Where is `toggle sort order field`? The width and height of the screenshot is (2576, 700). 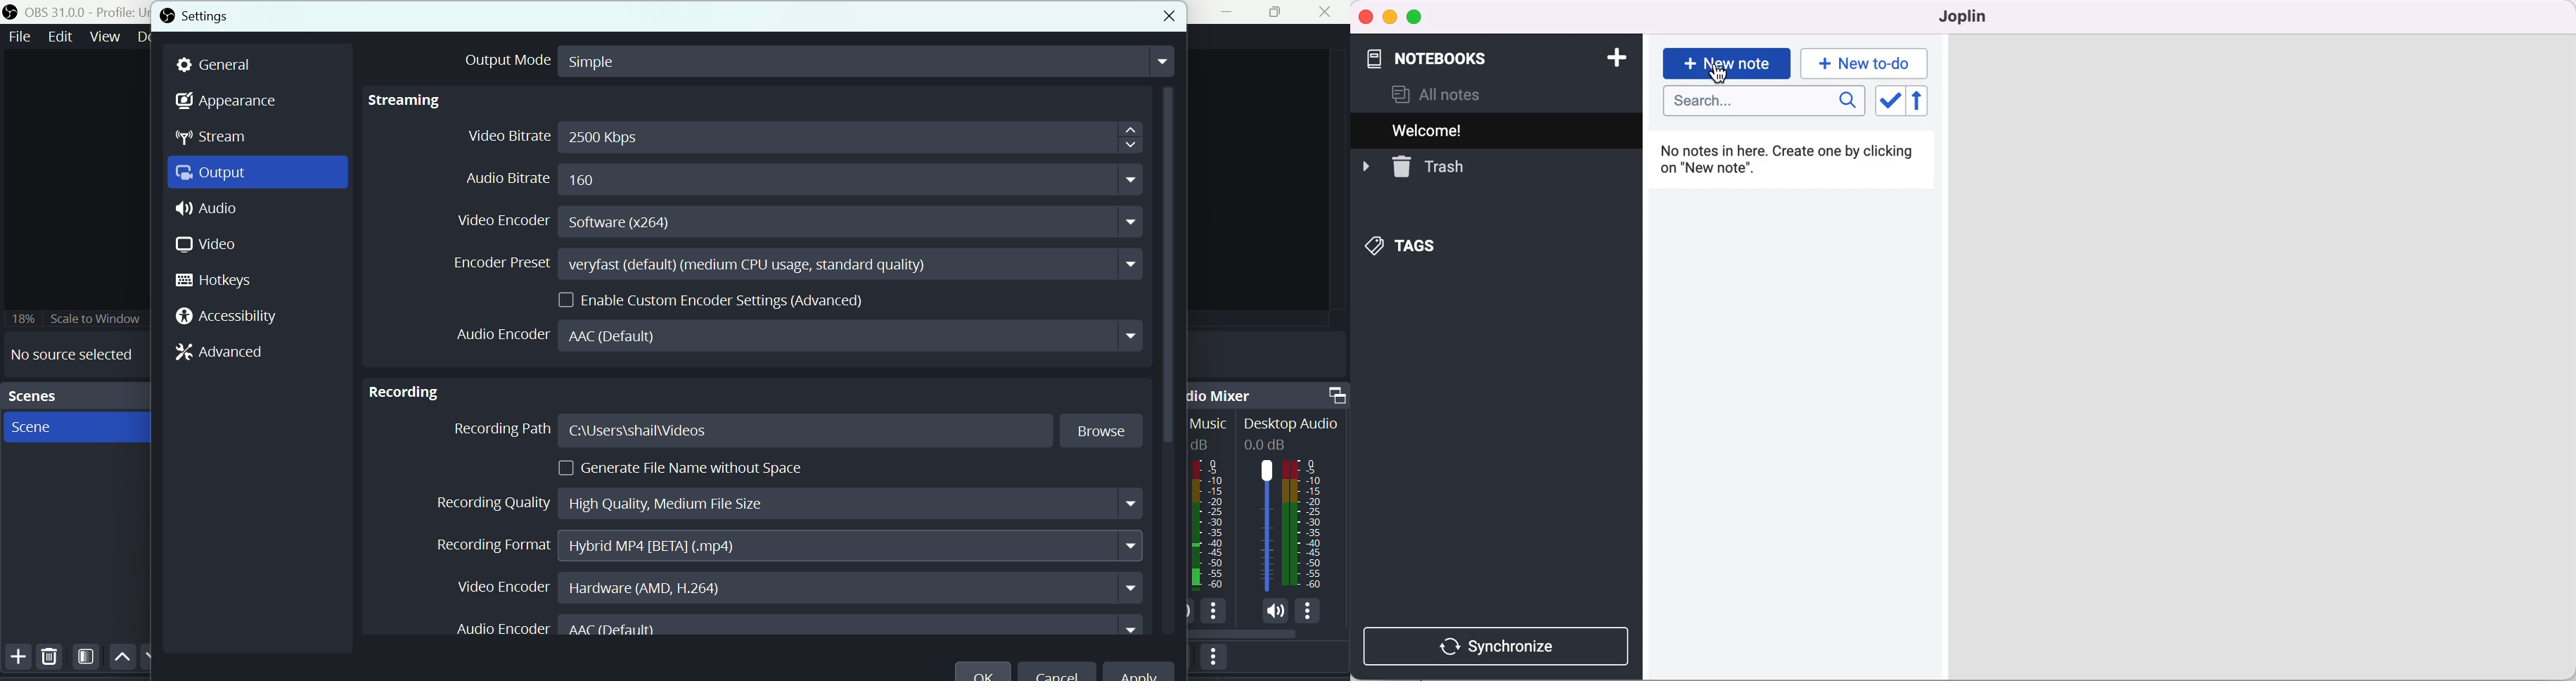
toggle sort order field is located at coordinates (1889, 103).